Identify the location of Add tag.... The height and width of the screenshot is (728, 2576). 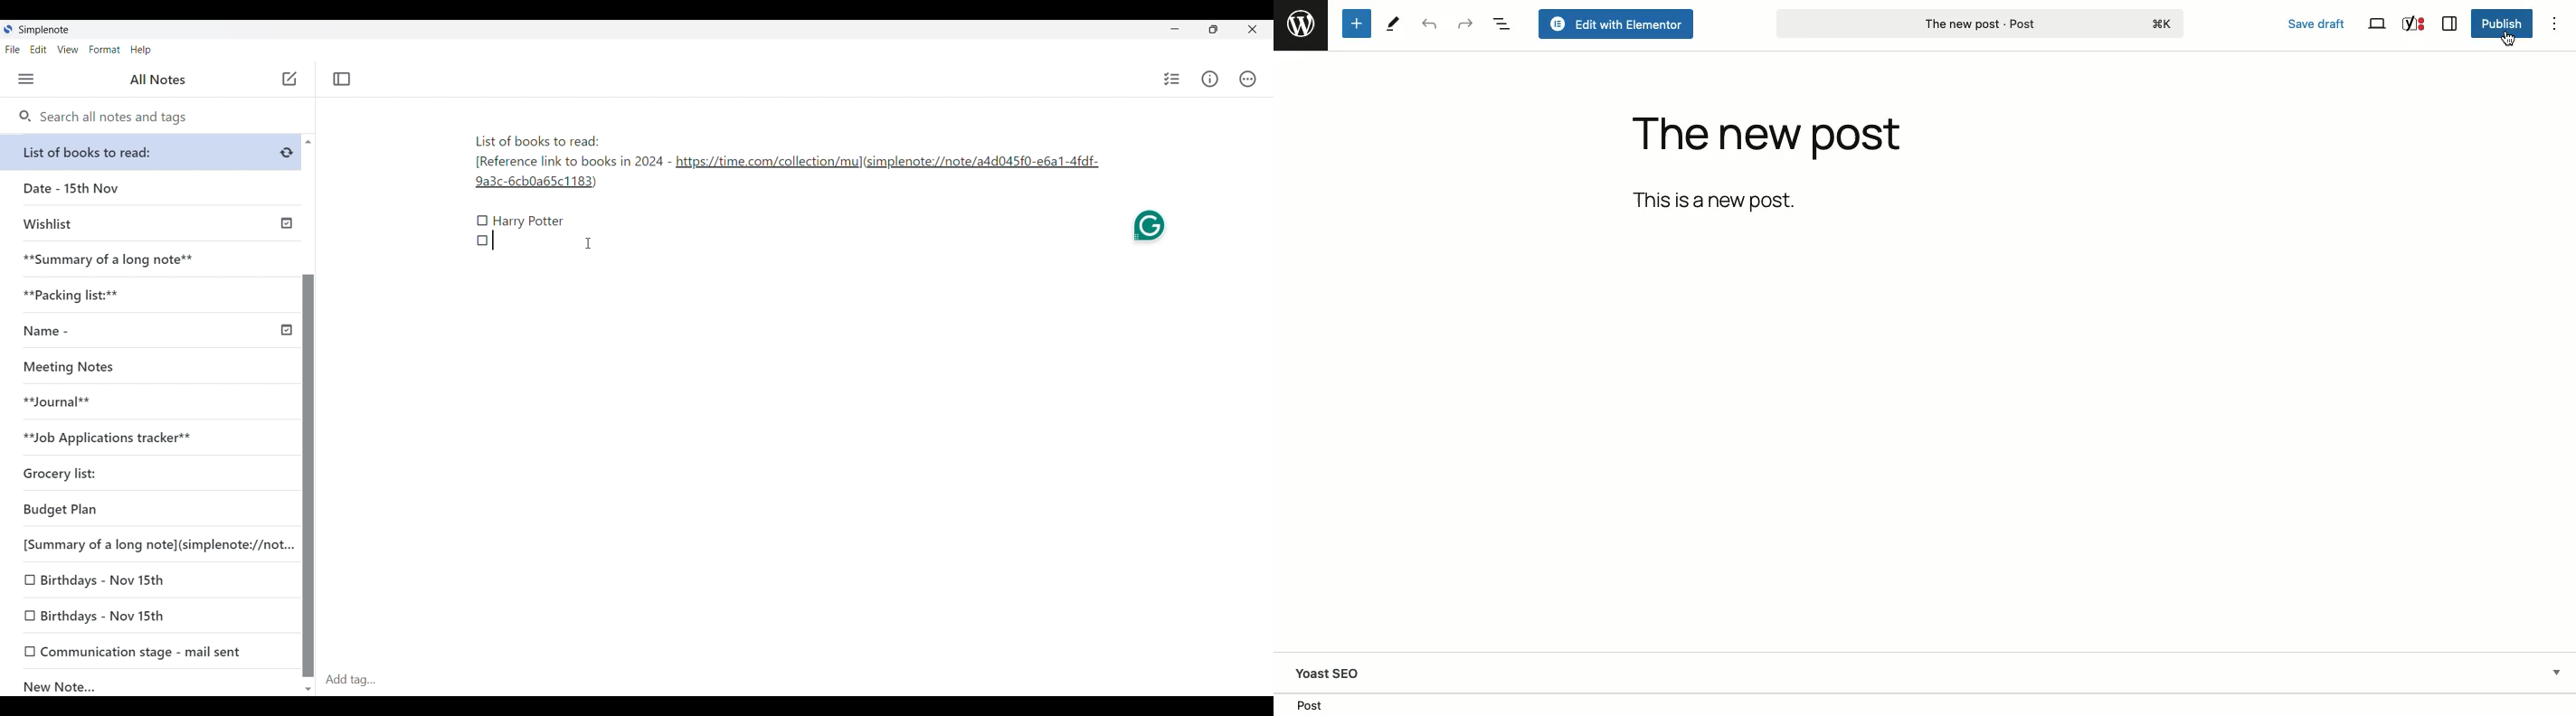
(359, 680).